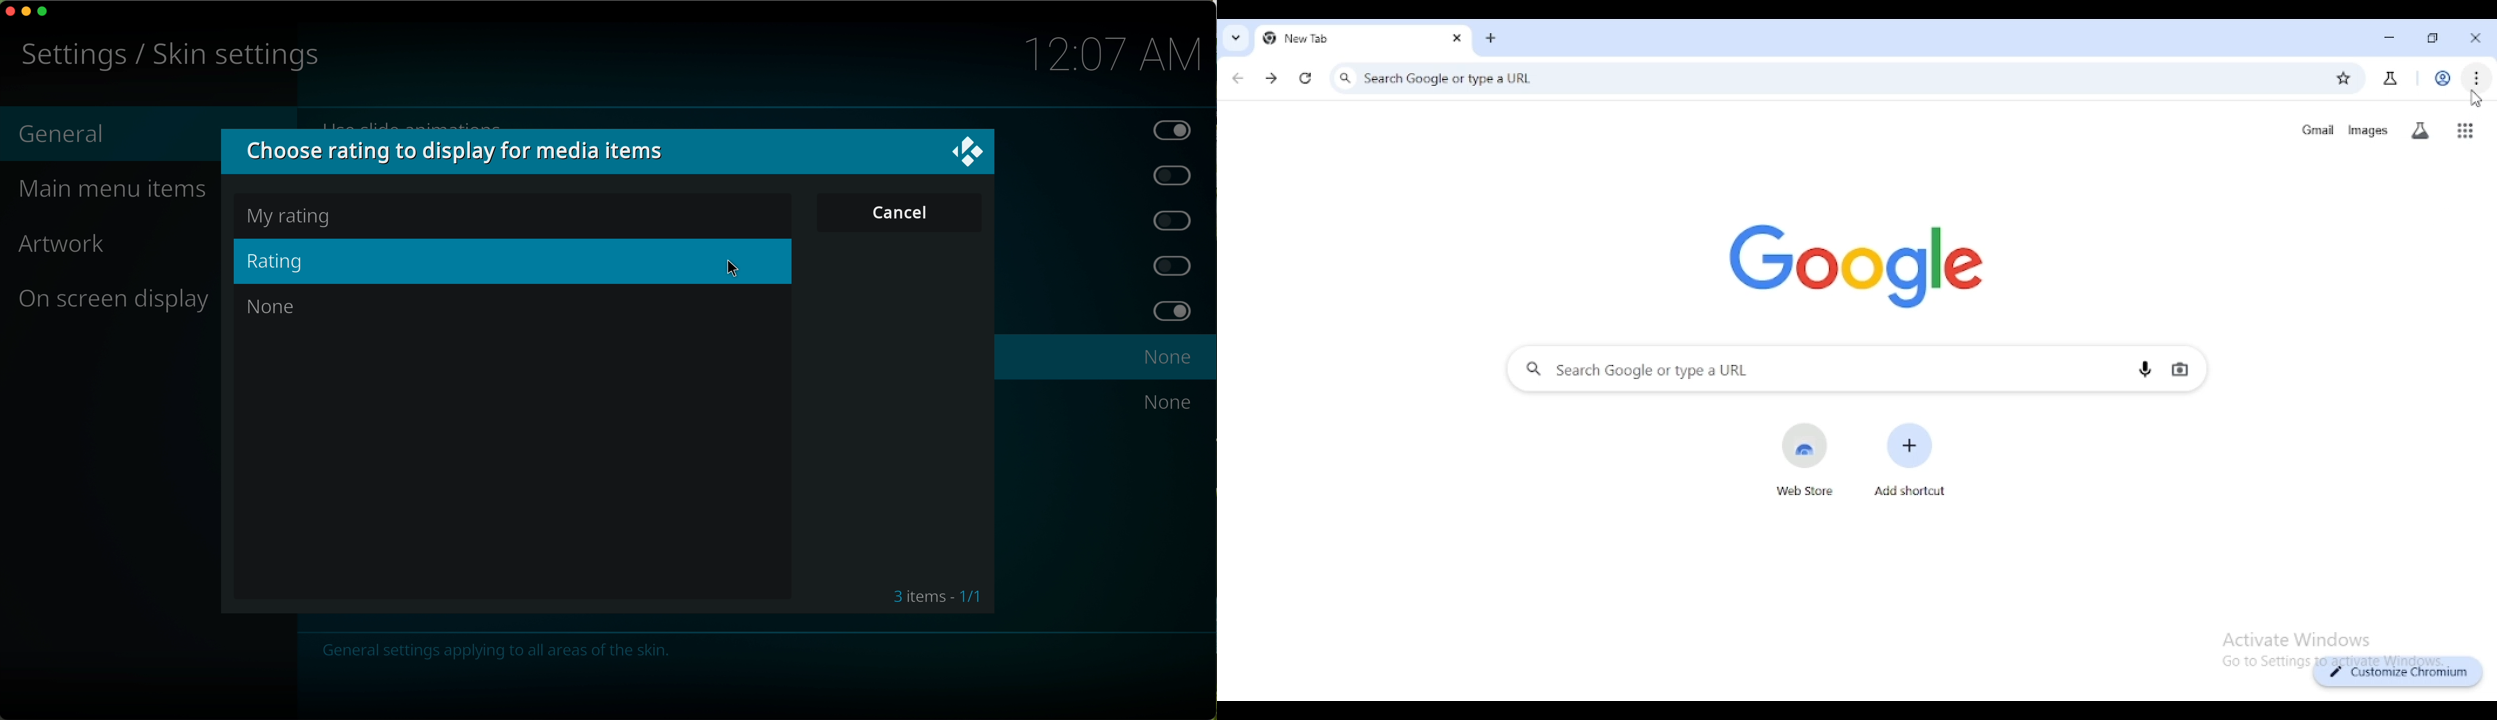 This screenshot has height=728, width=2520. What do you see at coordinates (1811, 369) in the screenshot?
I see `search google or type a URL` at bounding box center [1811, 369].